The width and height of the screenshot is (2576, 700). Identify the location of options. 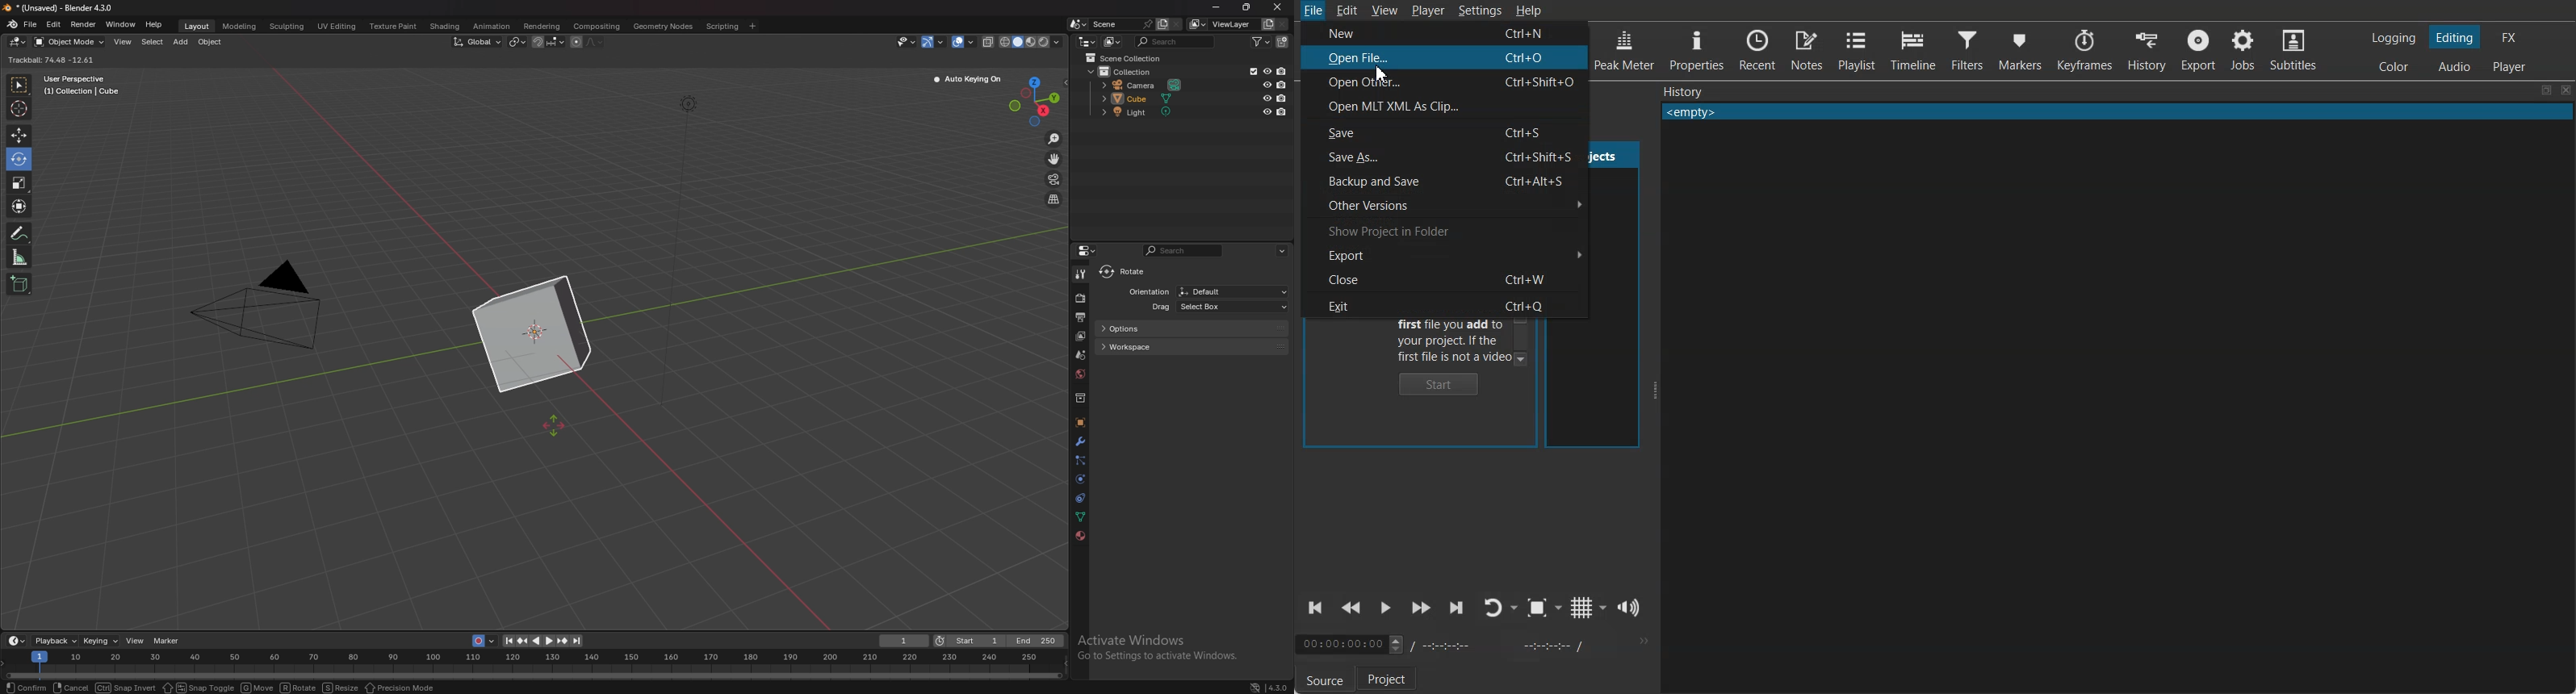
(1283, 251).